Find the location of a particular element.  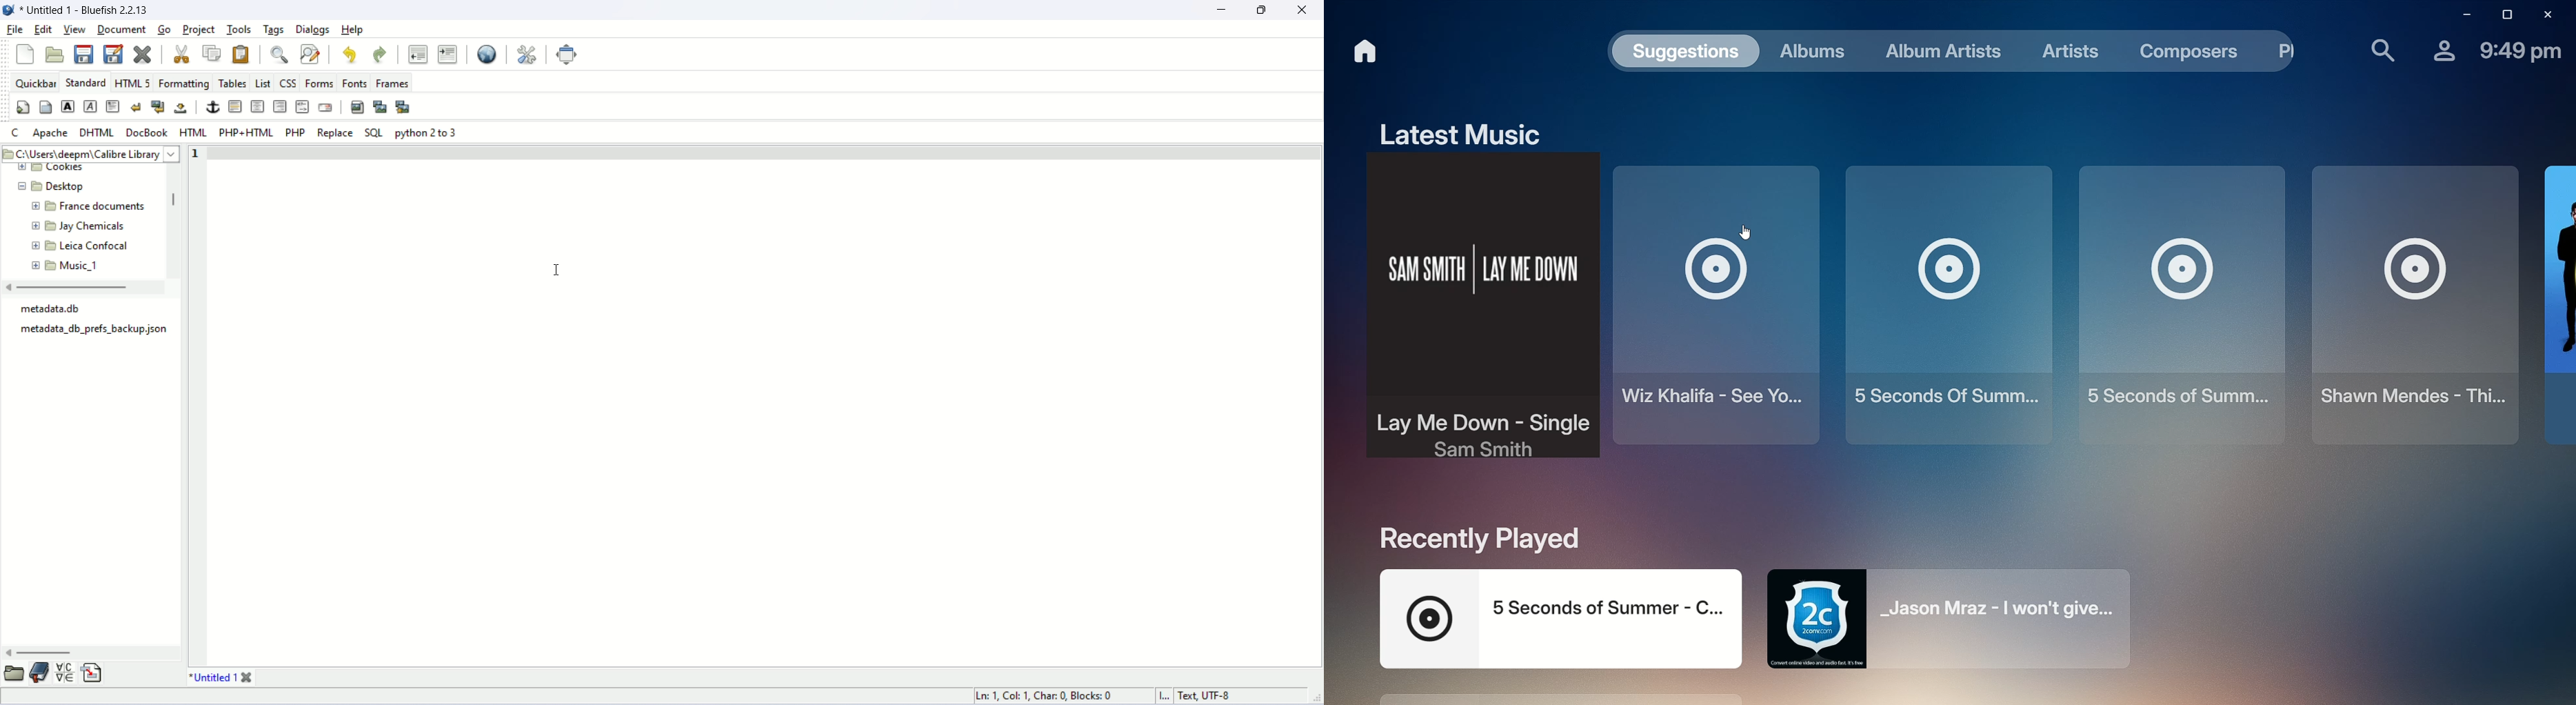

document tab is located at coordinates (212, 678).